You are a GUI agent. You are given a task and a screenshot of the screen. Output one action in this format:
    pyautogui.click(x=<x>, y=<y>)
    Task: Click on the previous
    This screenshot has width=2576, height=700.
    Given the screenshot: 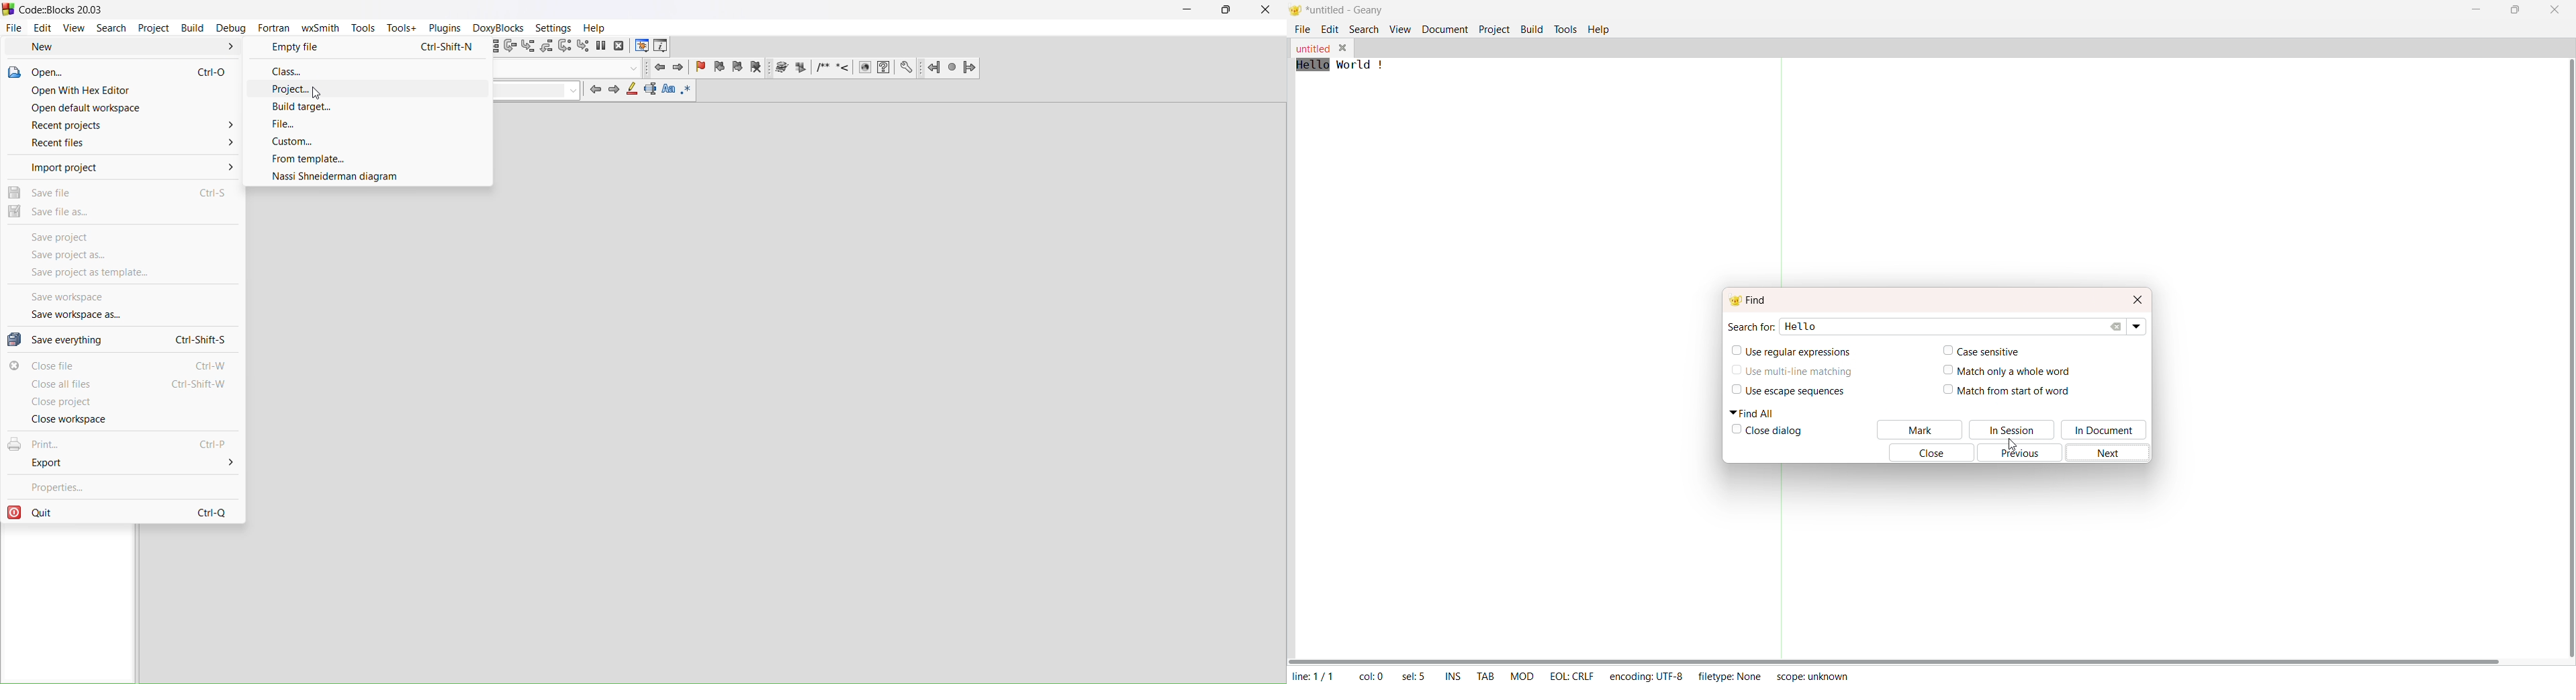 What is the action you would take?
    pyautogui.click(x=596, y=92)
    